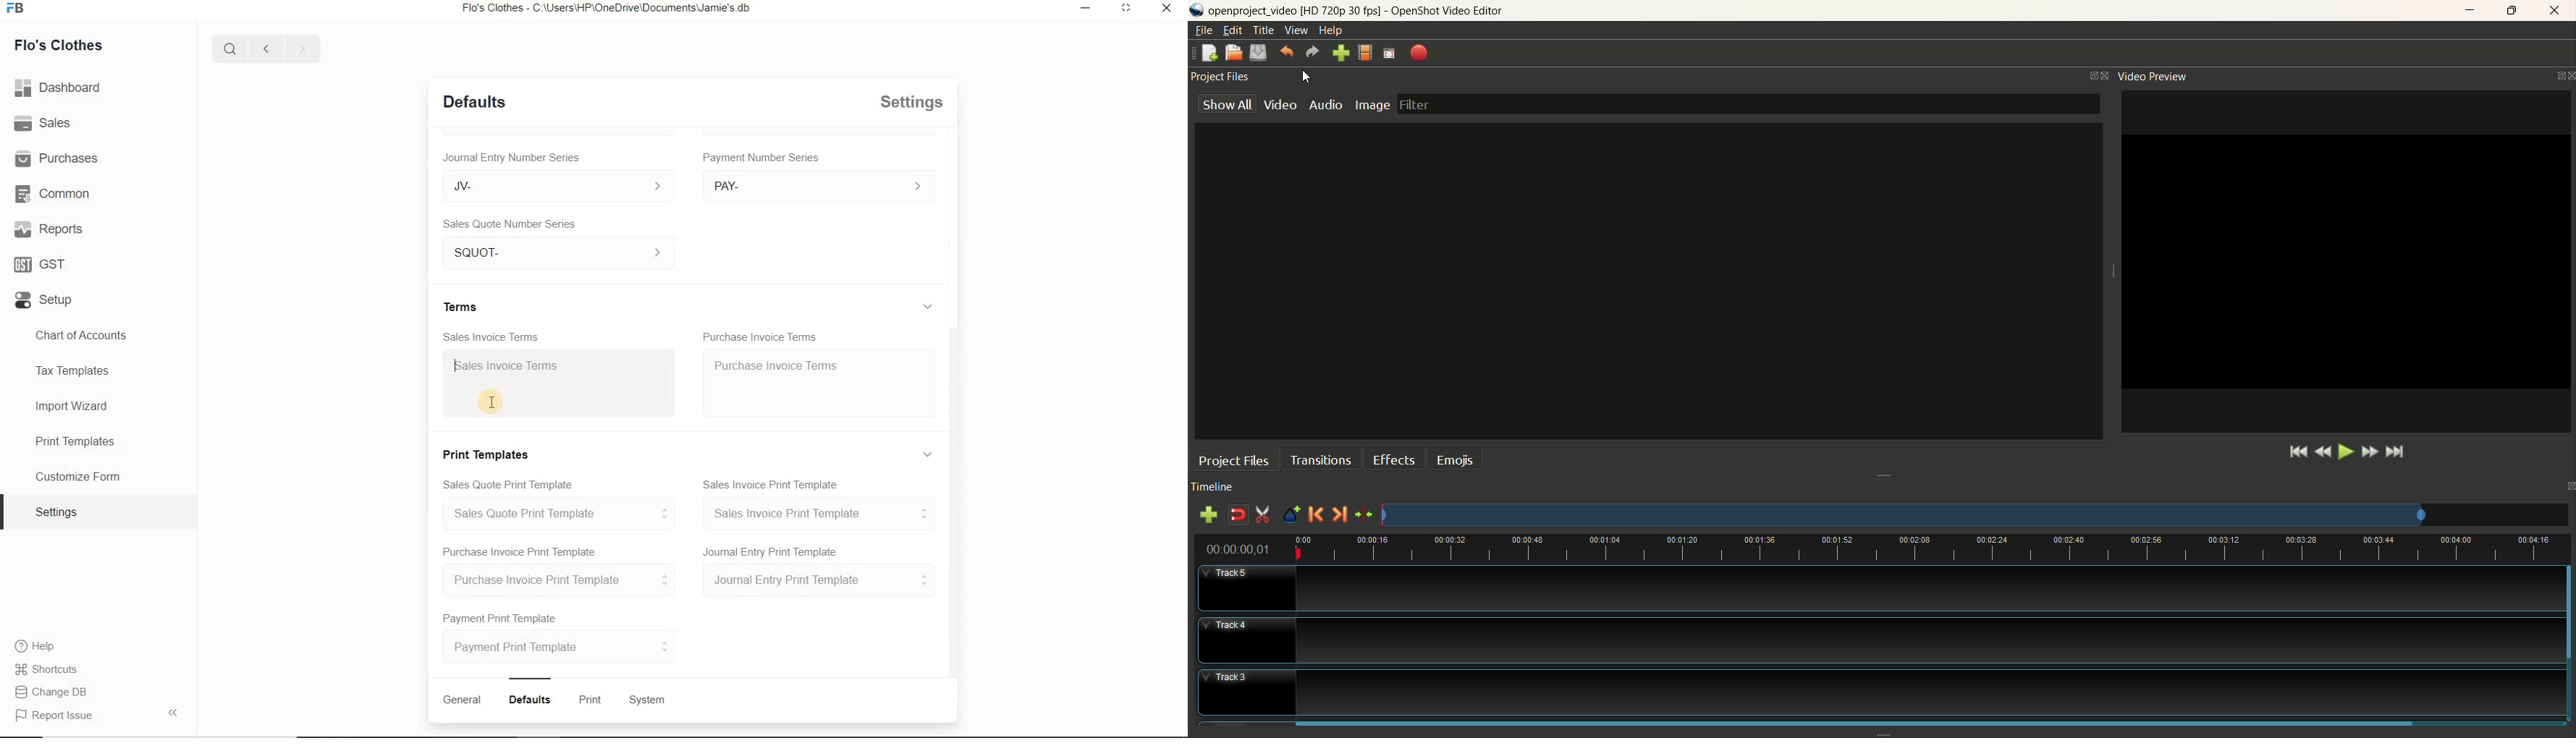 This screenshot has width=2576, height=756. I want to click on General, so click(462, 699).